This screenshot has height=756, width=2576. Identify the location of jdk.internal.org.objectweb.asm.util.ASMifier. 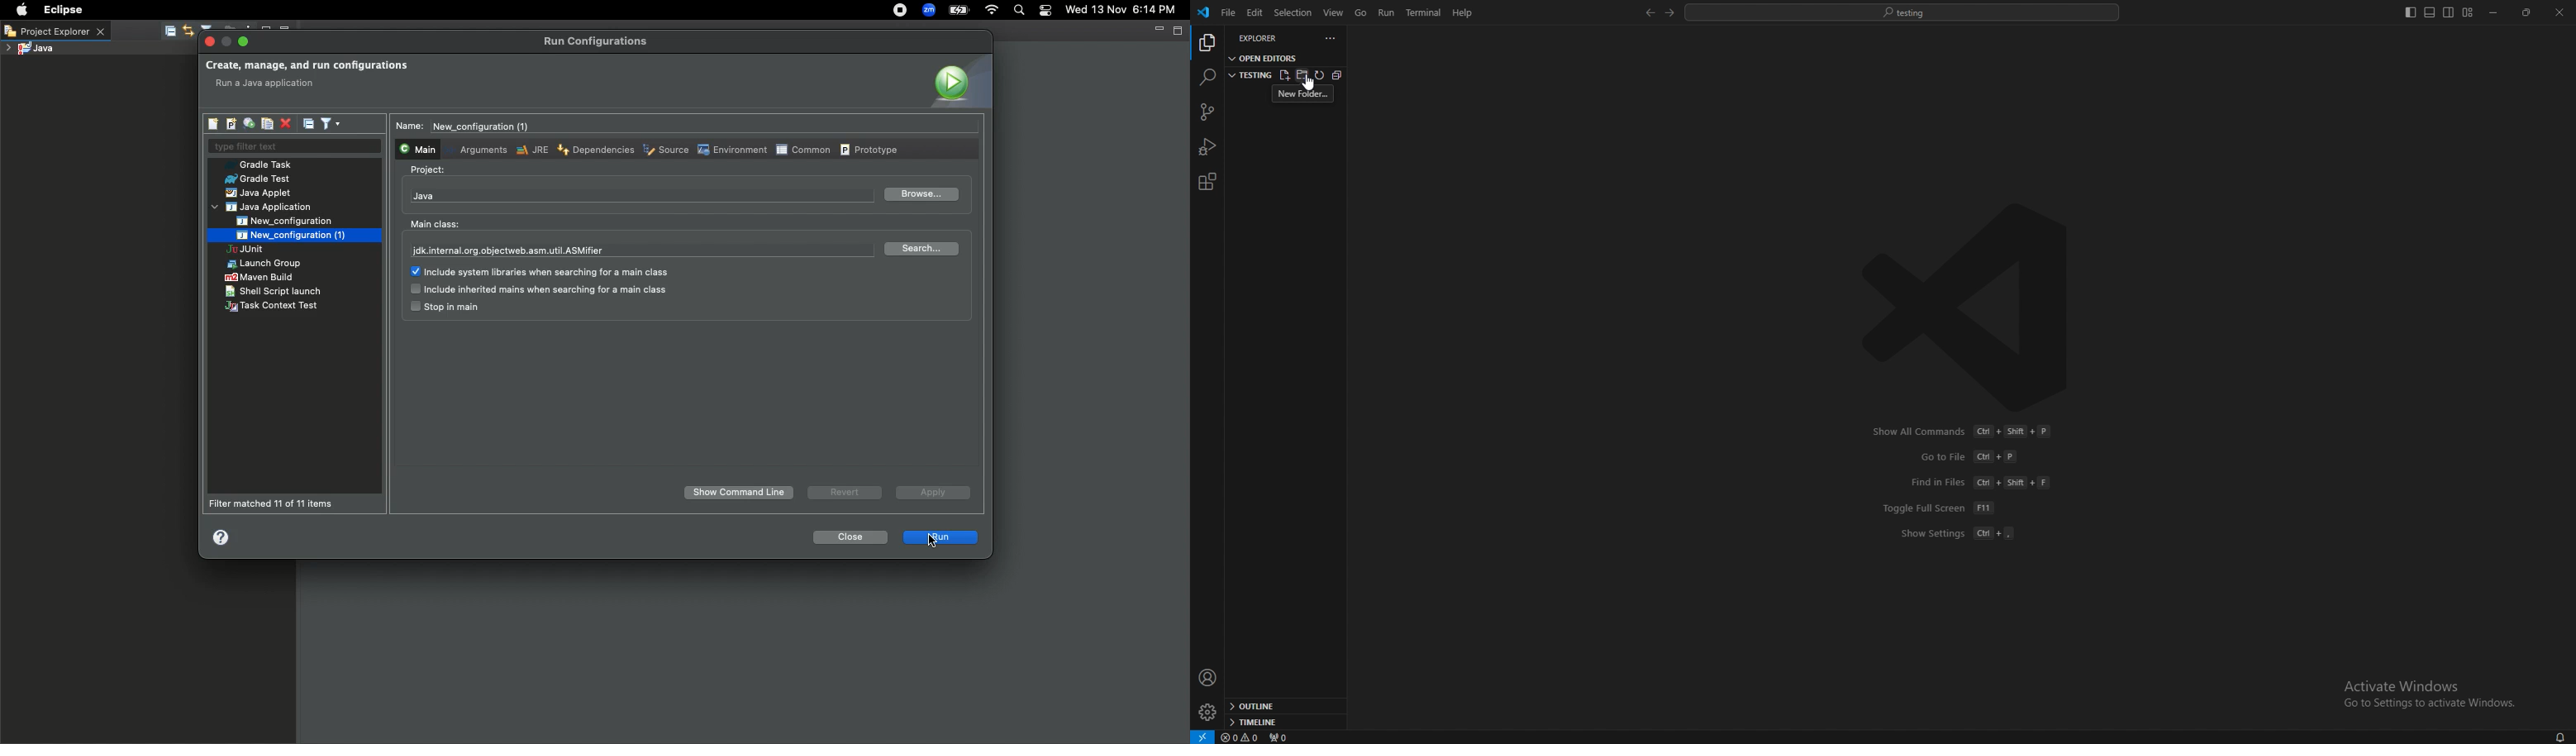
(510, 251).